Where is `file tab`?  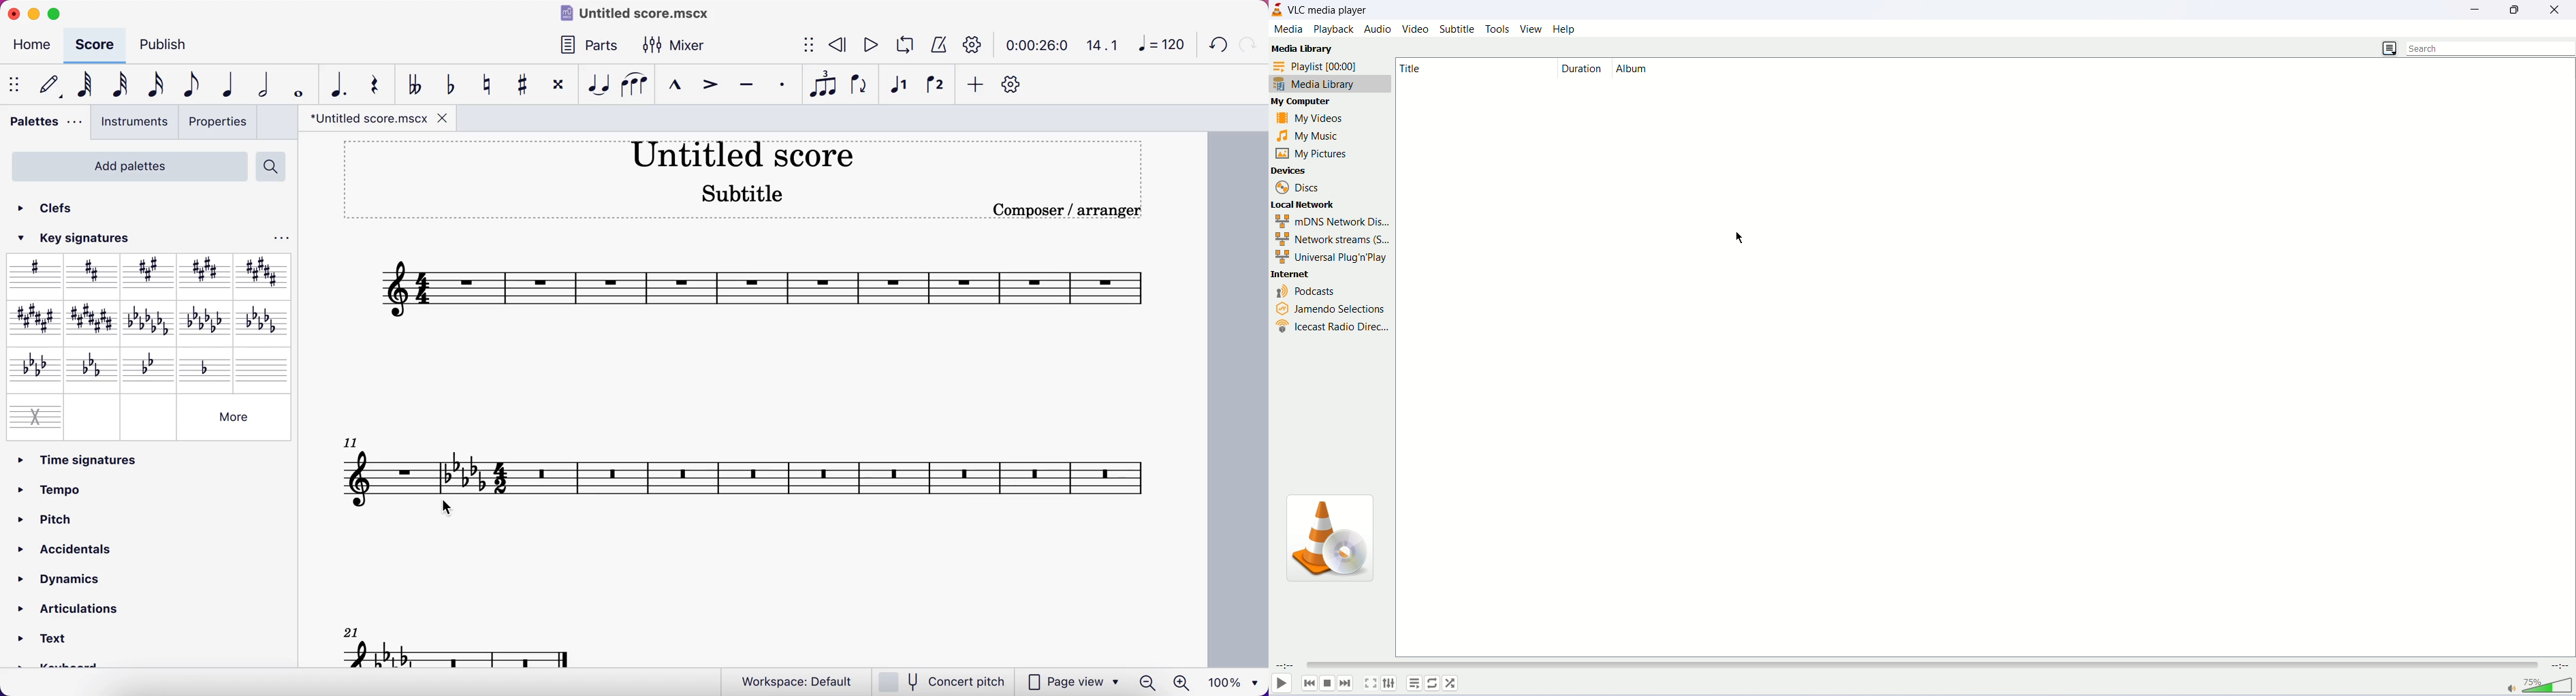 file tab is located at coordinates (378, 119).